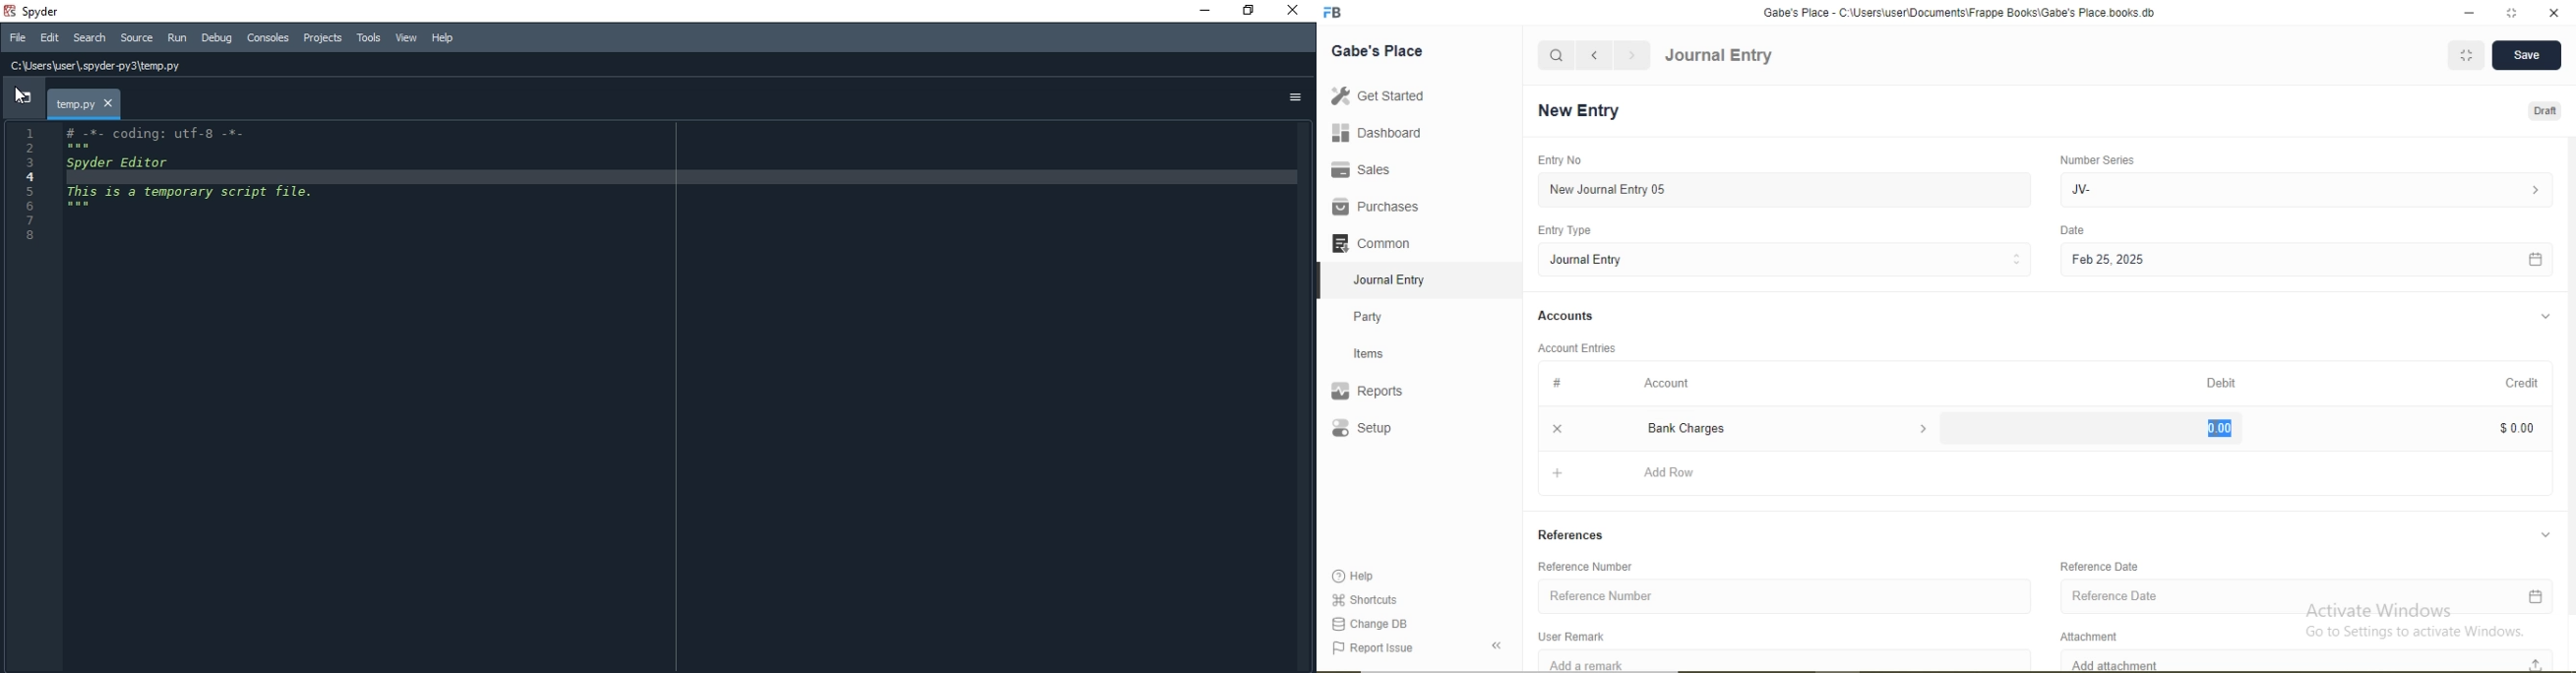  Describe the element at coordinates (1370, 169) in the screenshot. I see `Sales` at that location.